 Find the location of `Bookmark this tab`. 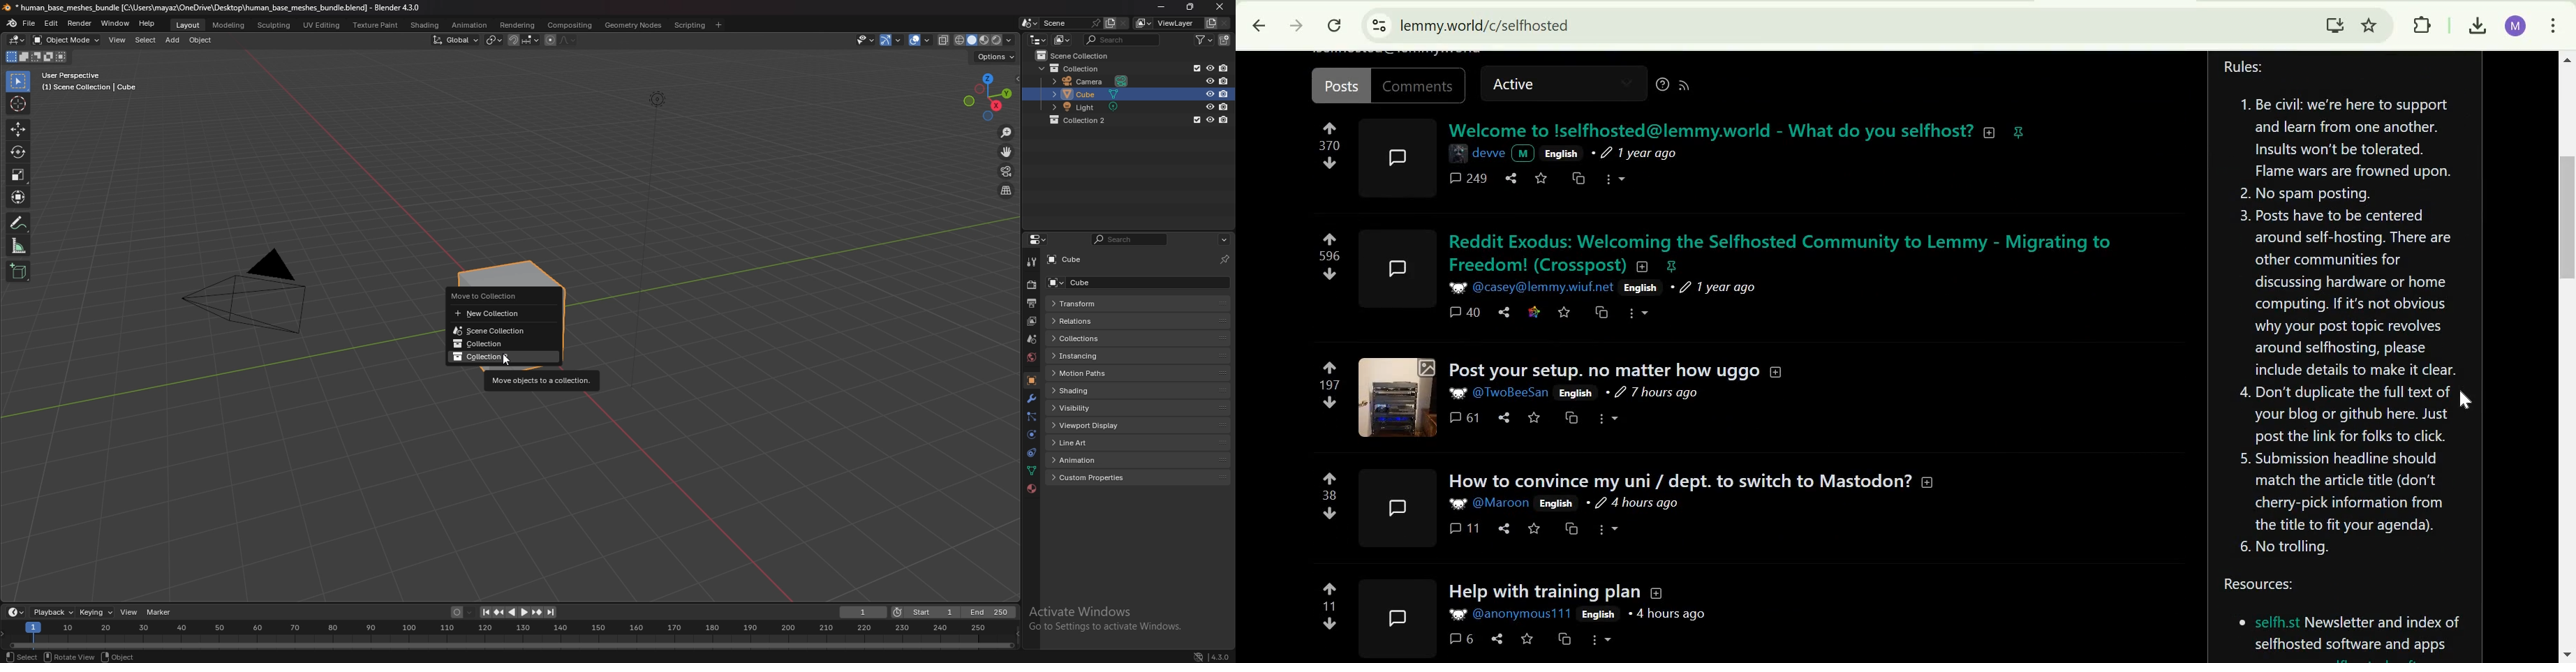

Bookmark this tab is located at coordinates (2369, 24).